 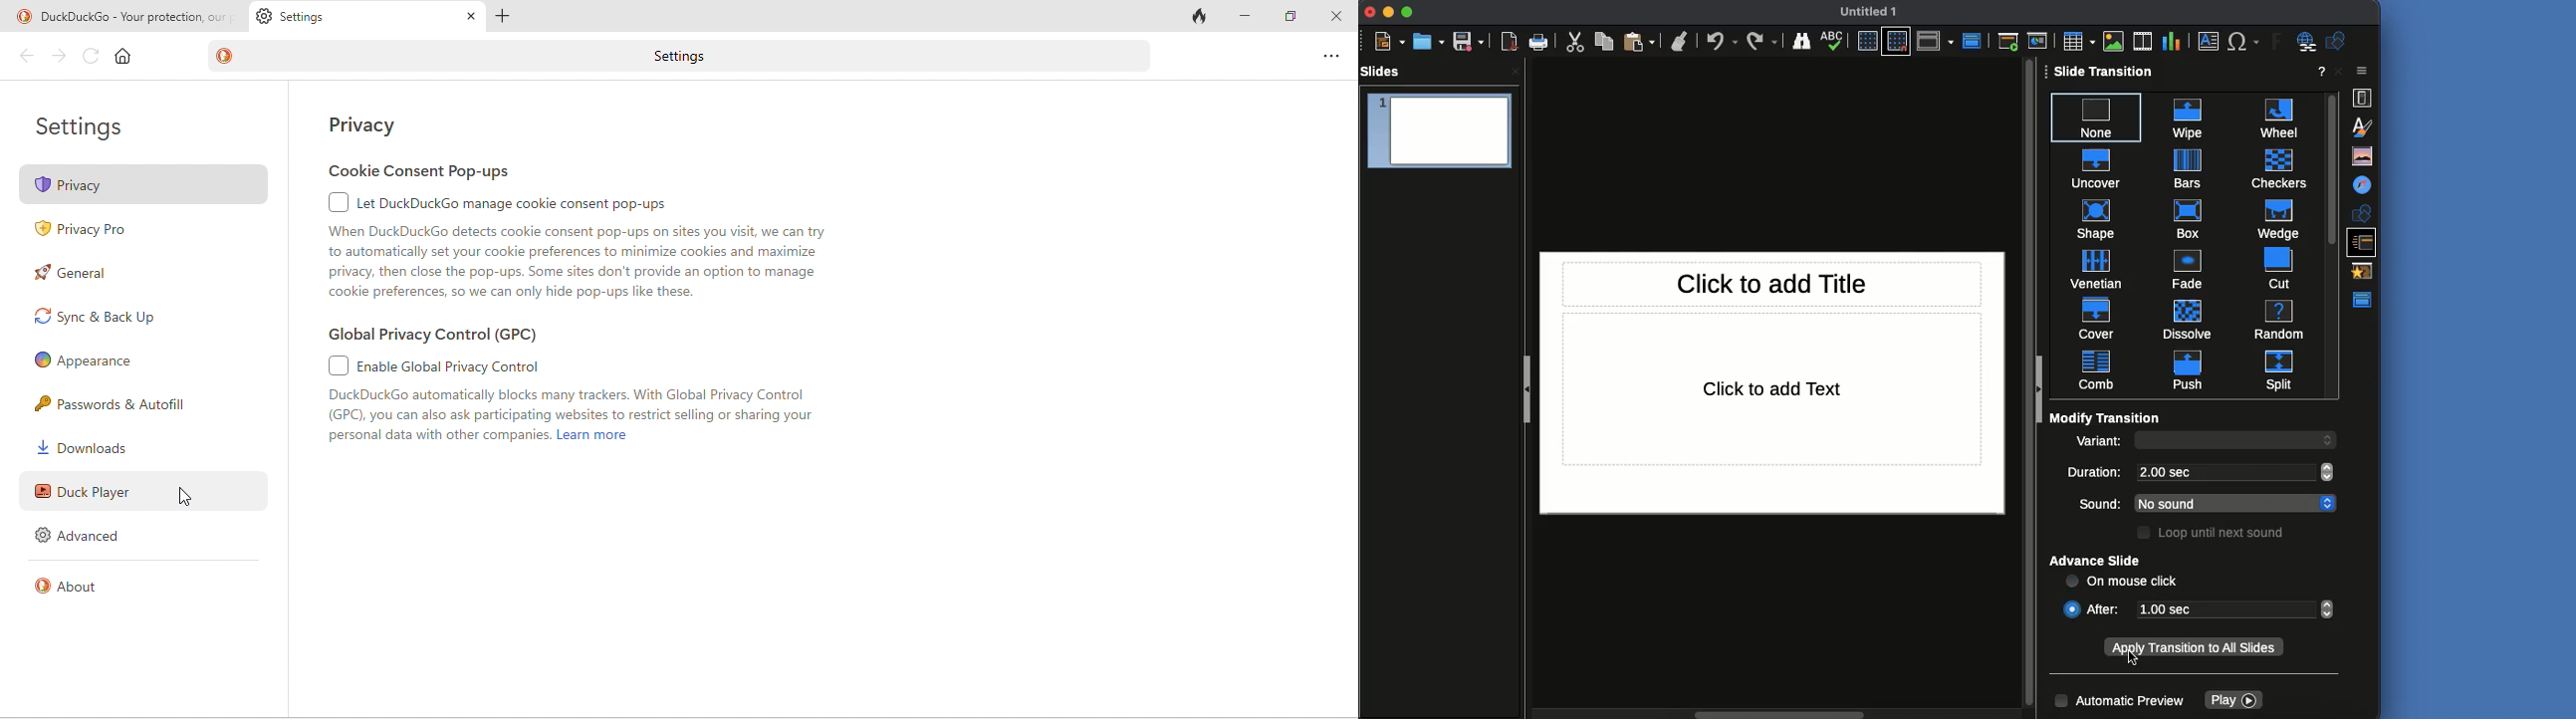 What do you see at coordinates (2304, 42) in the screenshot?
I see `Hyperlink` at bounding box center [2304, 42].